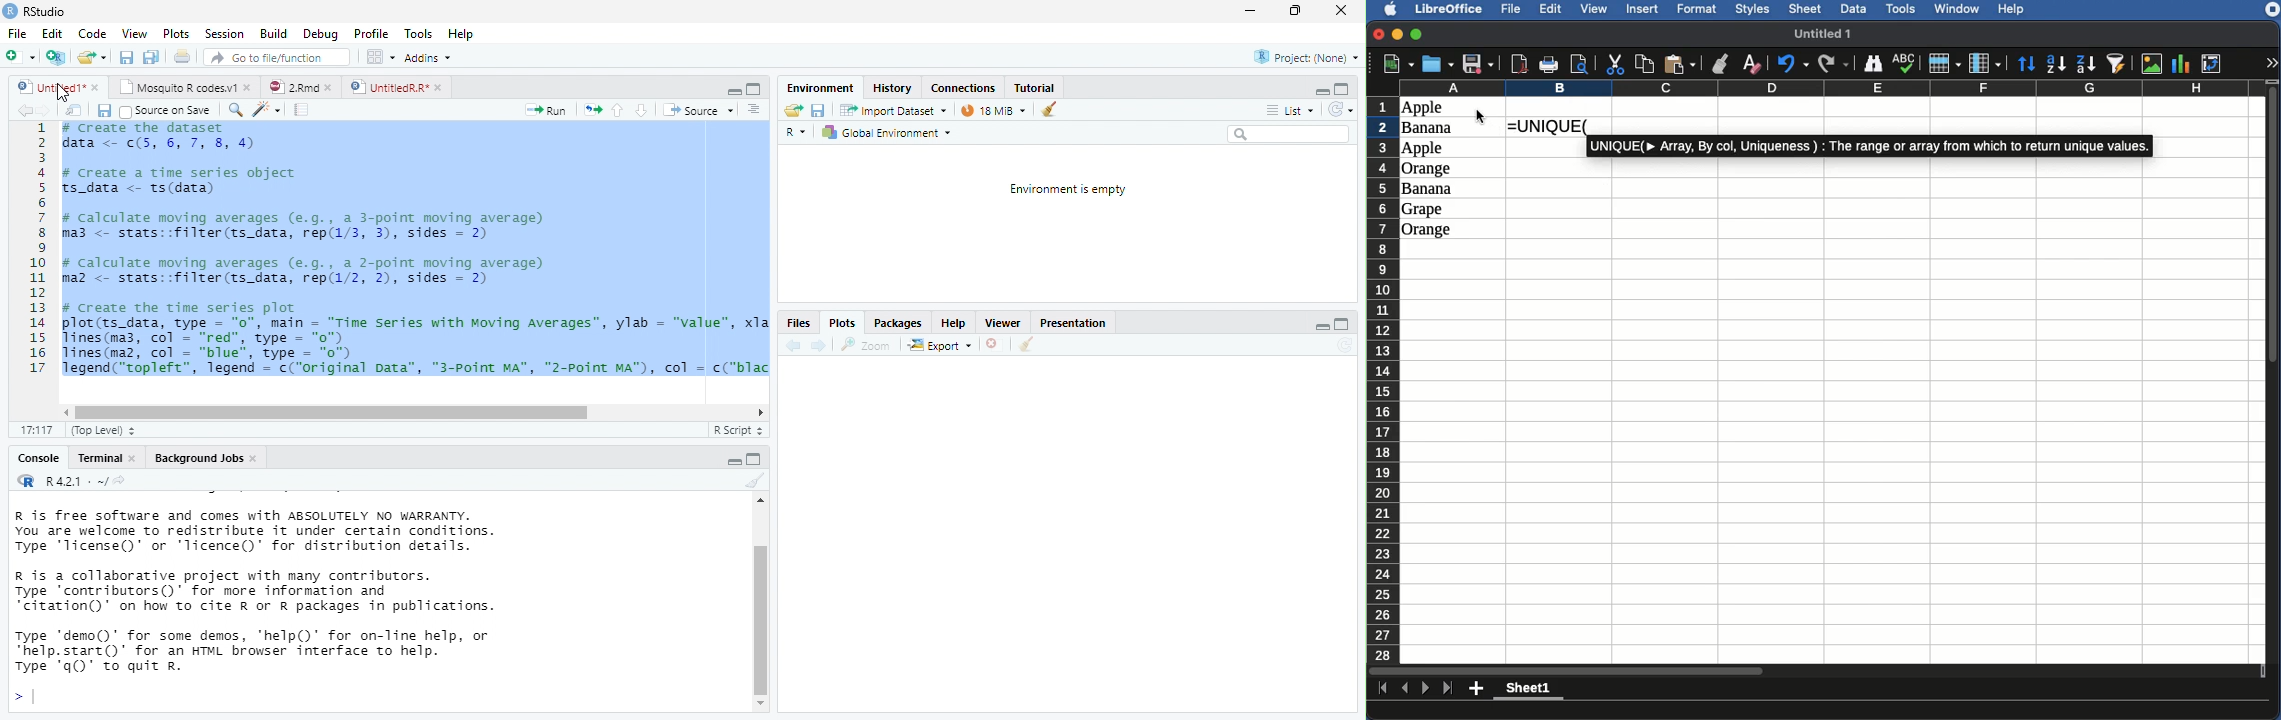 This screenshot has height=728, width=2296. Describe the element at coordinates (19, 57) in the screenshot. I see `New file` at that location.